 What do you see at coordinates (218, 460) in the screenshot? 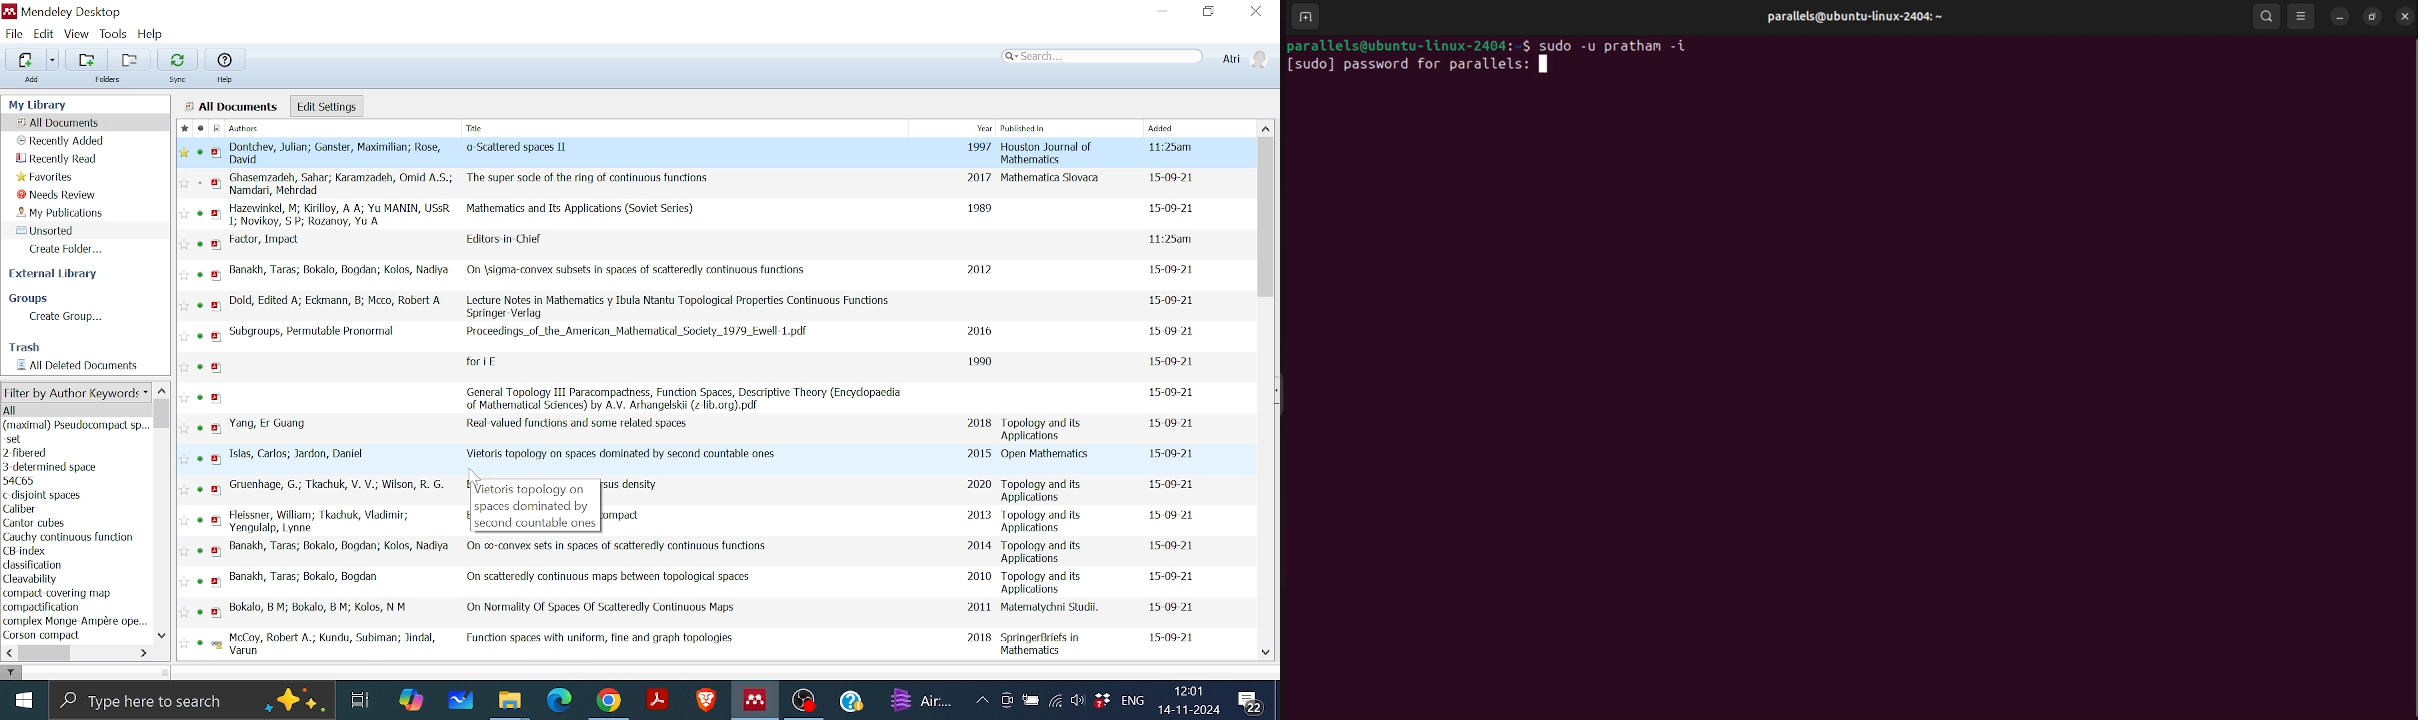
I see `pdf` at bounding box center [218, 460].